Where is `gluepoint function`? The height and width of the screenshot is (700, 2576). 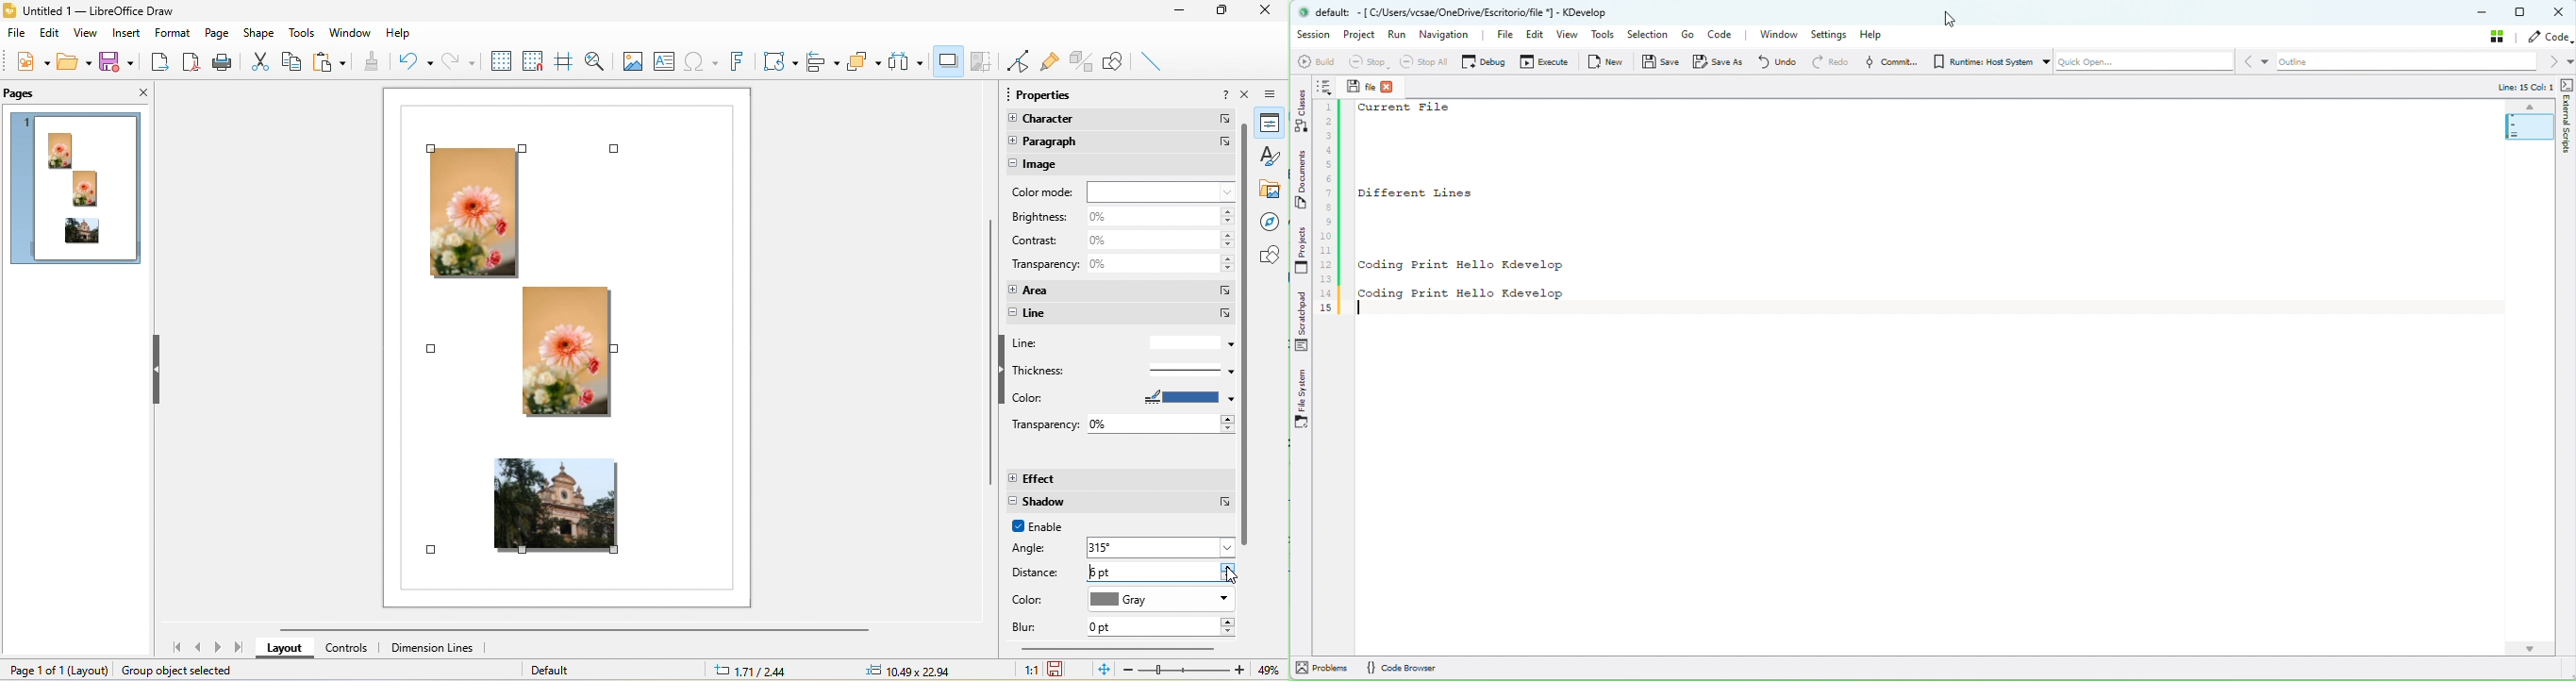 gluepoint function is located at coordinates (1048, 62).